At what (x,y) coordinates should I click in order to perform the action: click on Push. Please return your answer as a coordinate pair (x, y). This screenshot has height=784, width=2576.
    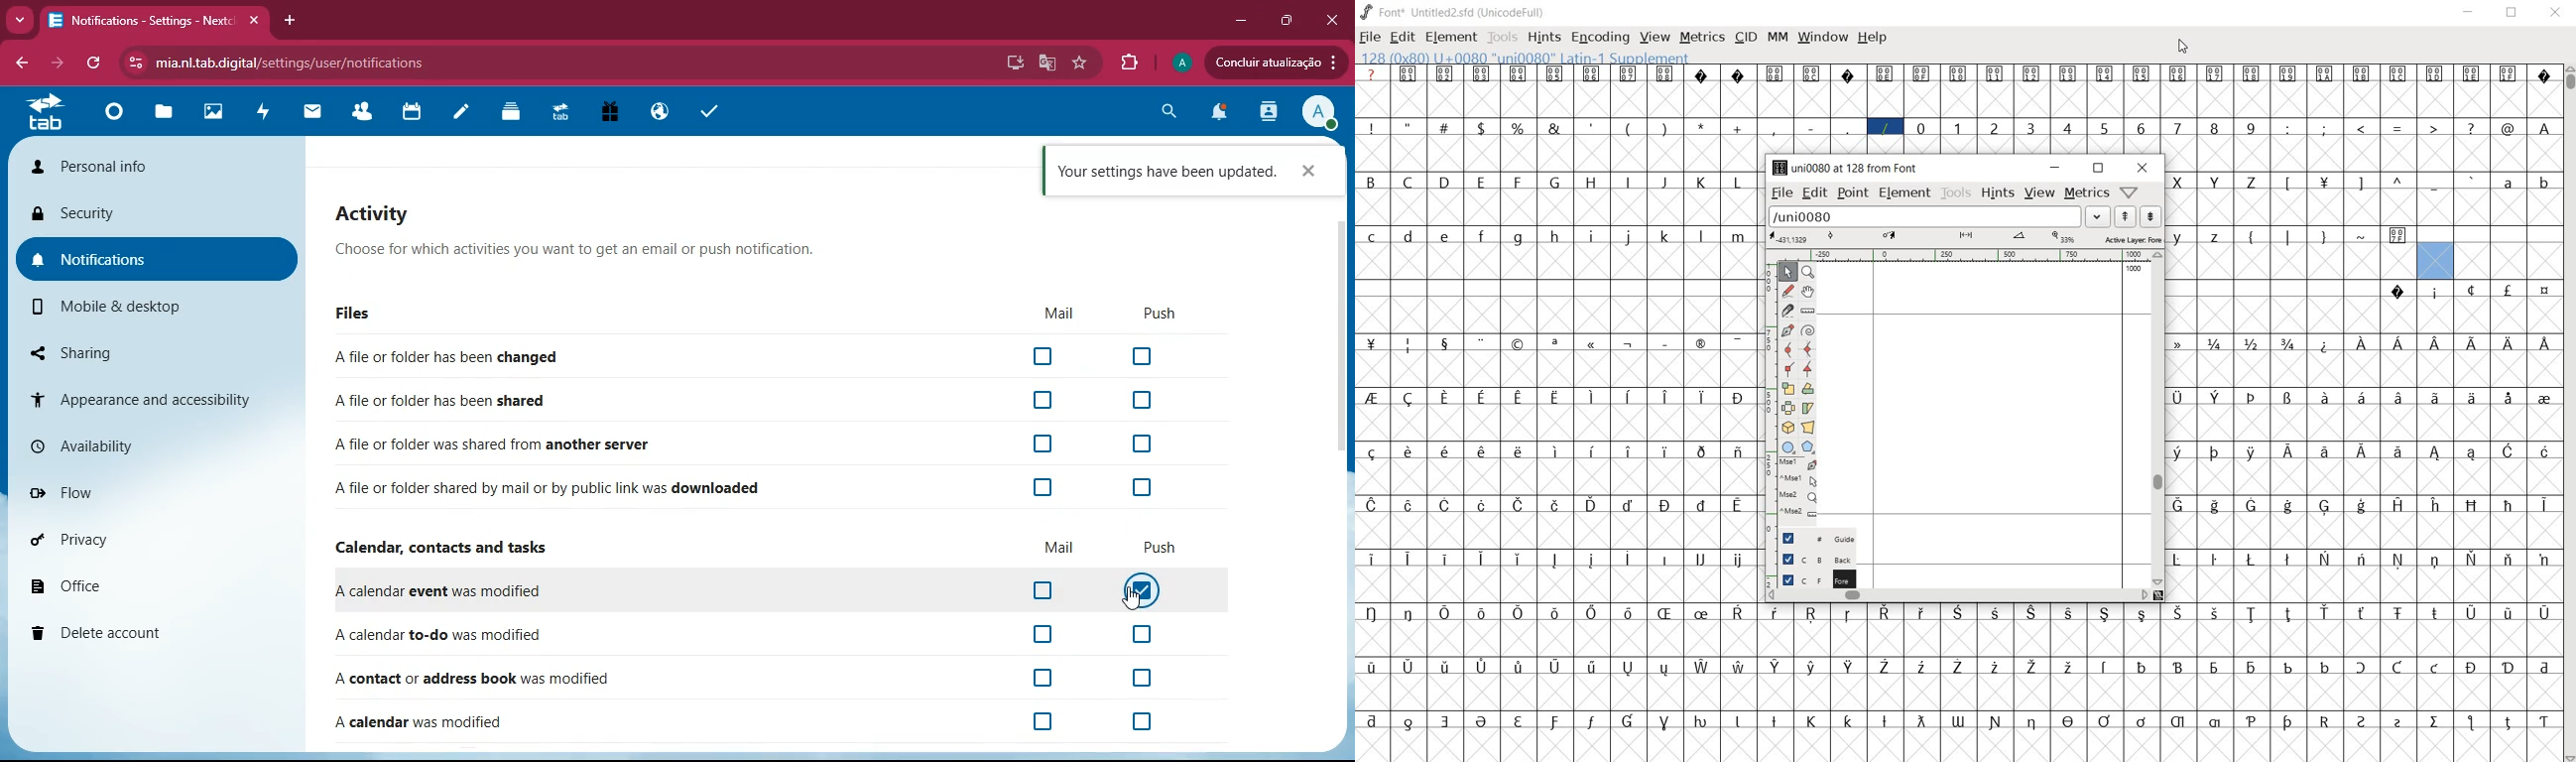
    Looking at the image, I should click on (1154, 315).